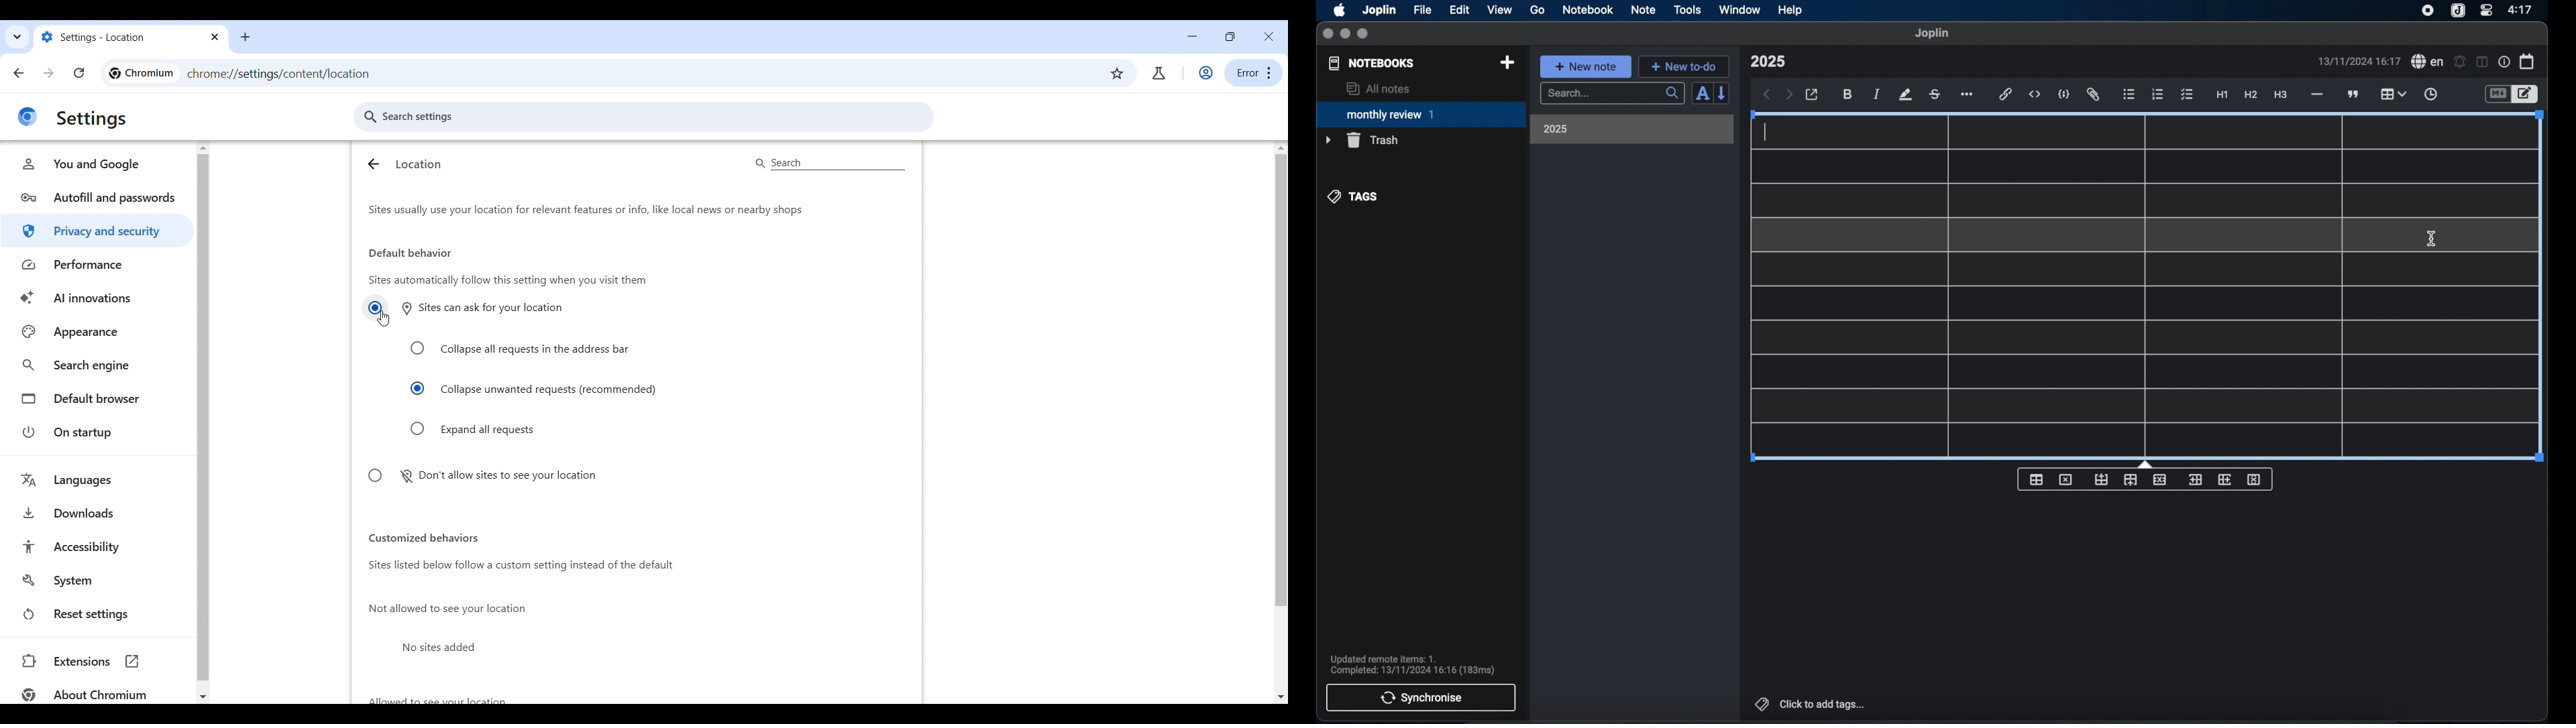 This screenshot has width=2576, height=728. What do you see at coordinates (118, 36) in the screenshot?
I see `Setting - site settings` at bounding box center [118, 36].